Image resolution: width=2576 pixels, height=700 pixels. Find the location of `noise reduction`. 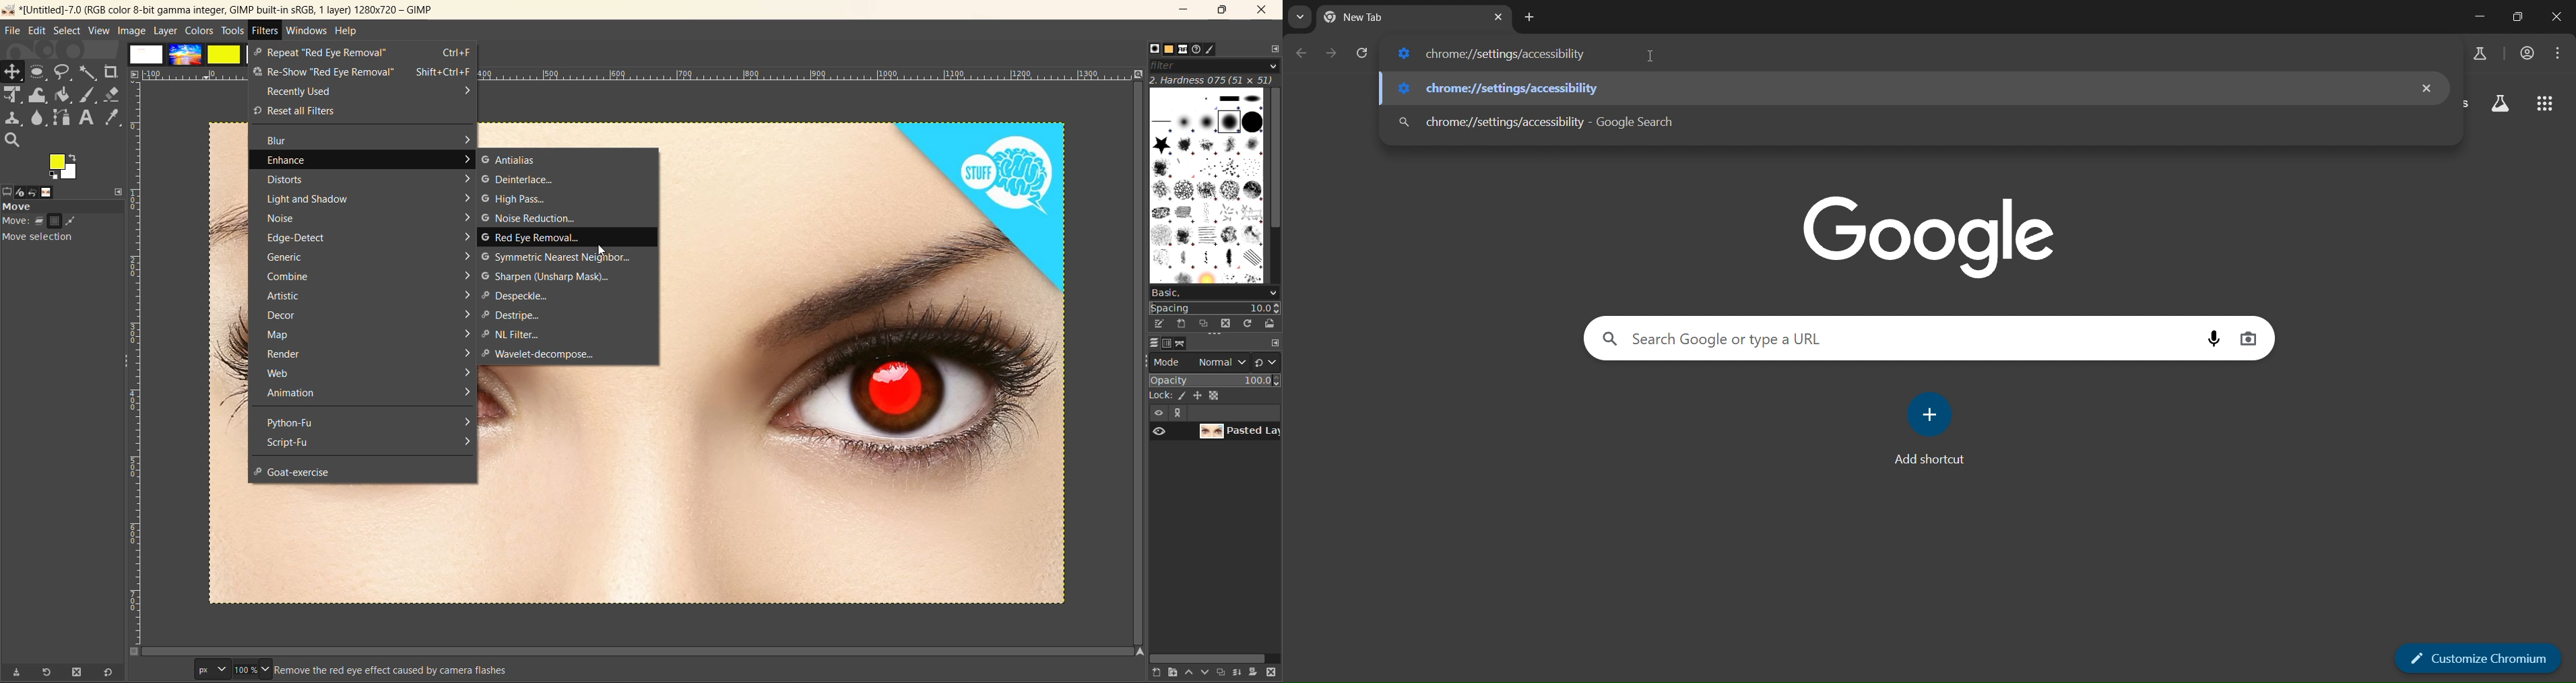

noise reduction is located at coordinates (530, 219).